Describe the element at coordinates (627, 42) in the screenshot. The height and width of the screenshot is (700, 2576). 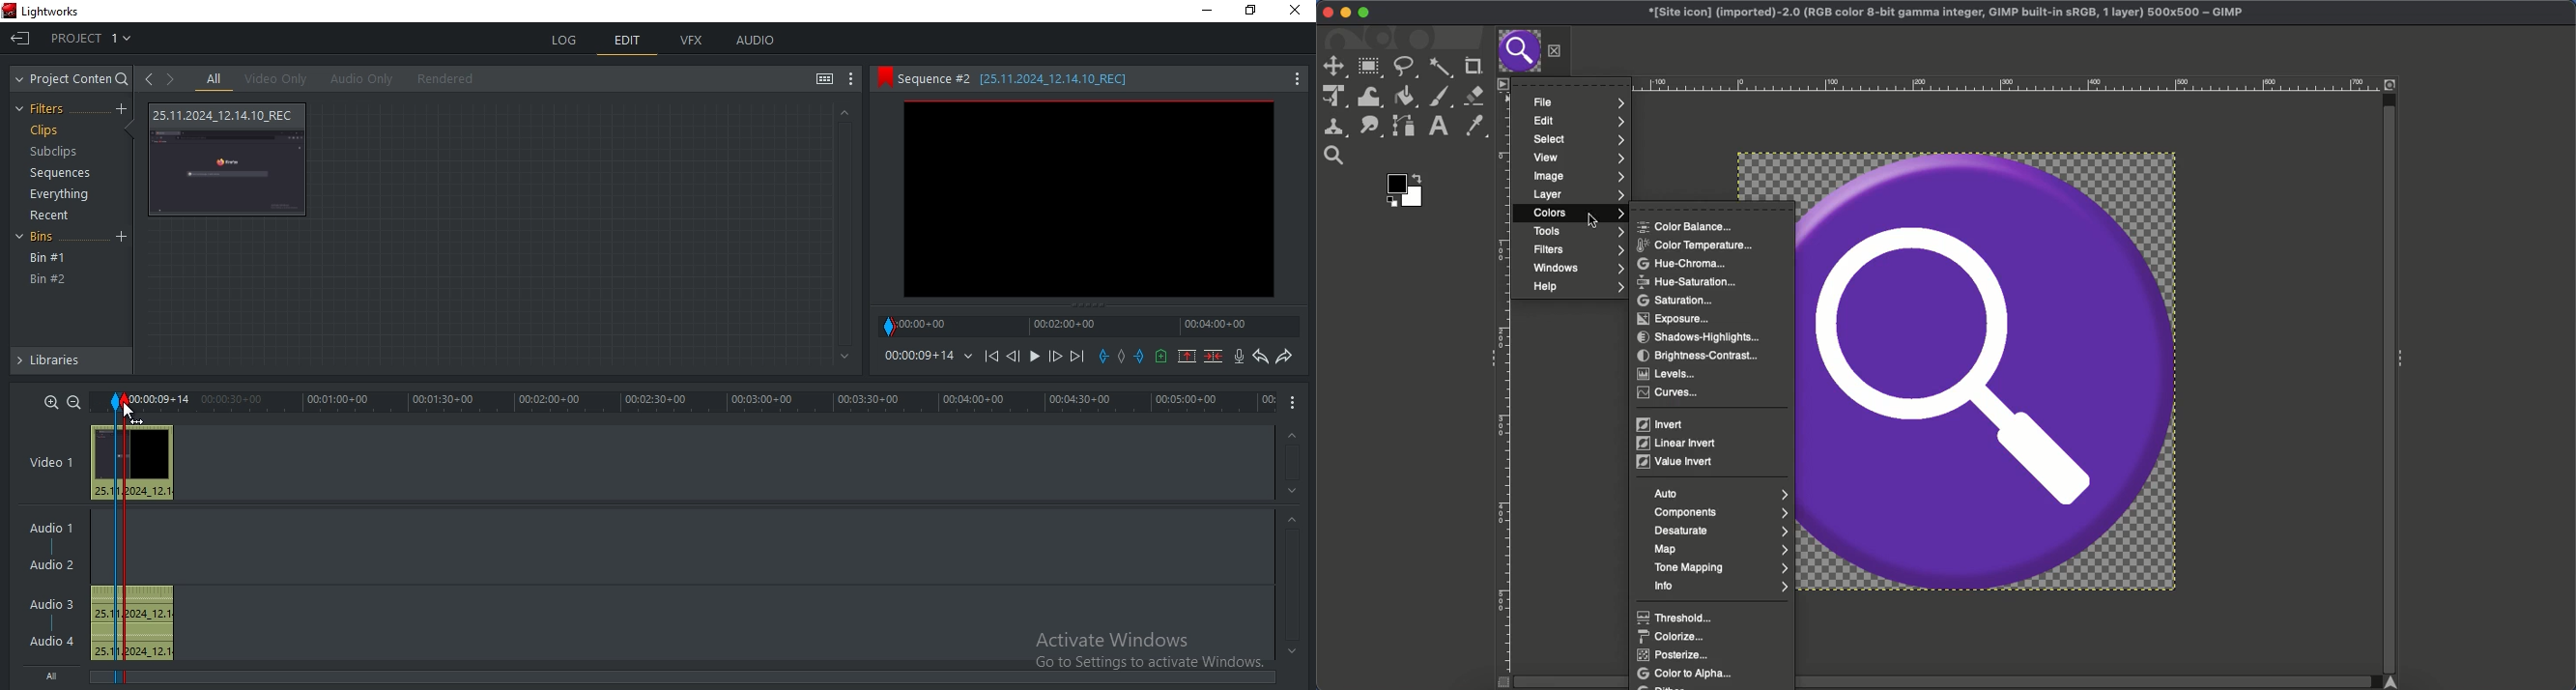
I see `edit` at that location.